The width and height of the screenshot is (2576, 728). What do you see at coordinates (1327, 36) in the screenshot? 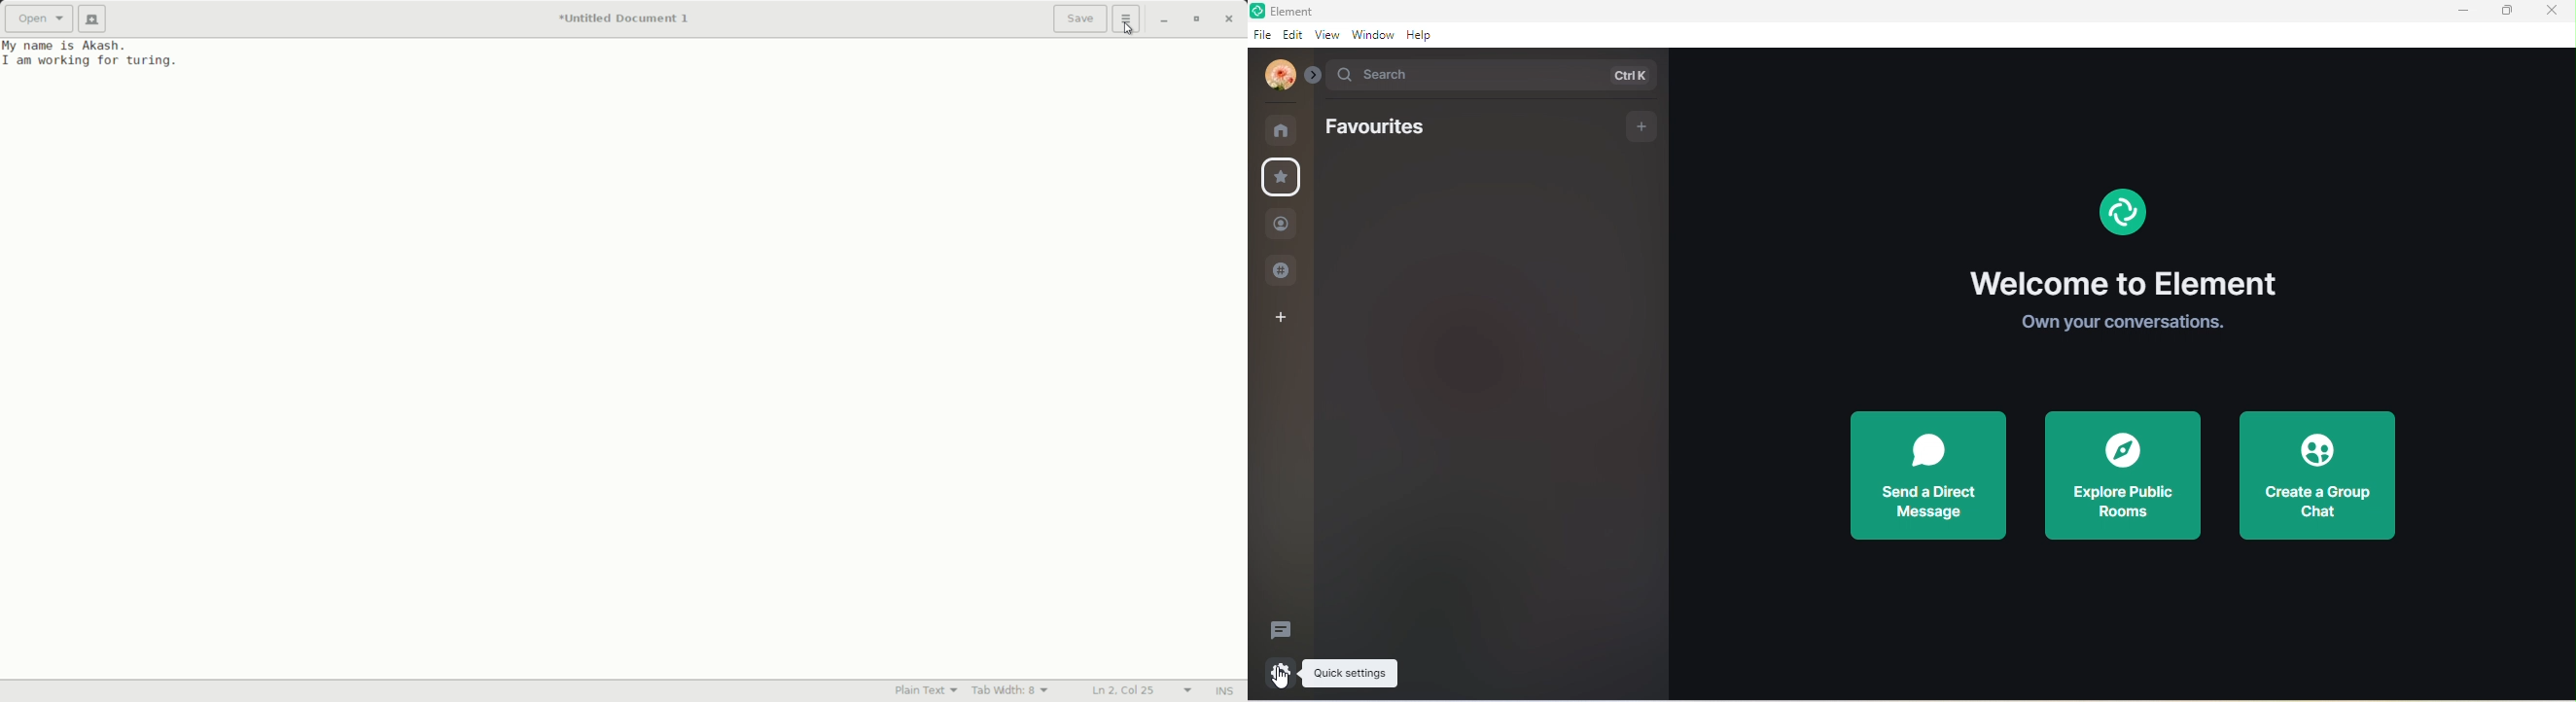
I see `view` at bounding box center [1327, 36].